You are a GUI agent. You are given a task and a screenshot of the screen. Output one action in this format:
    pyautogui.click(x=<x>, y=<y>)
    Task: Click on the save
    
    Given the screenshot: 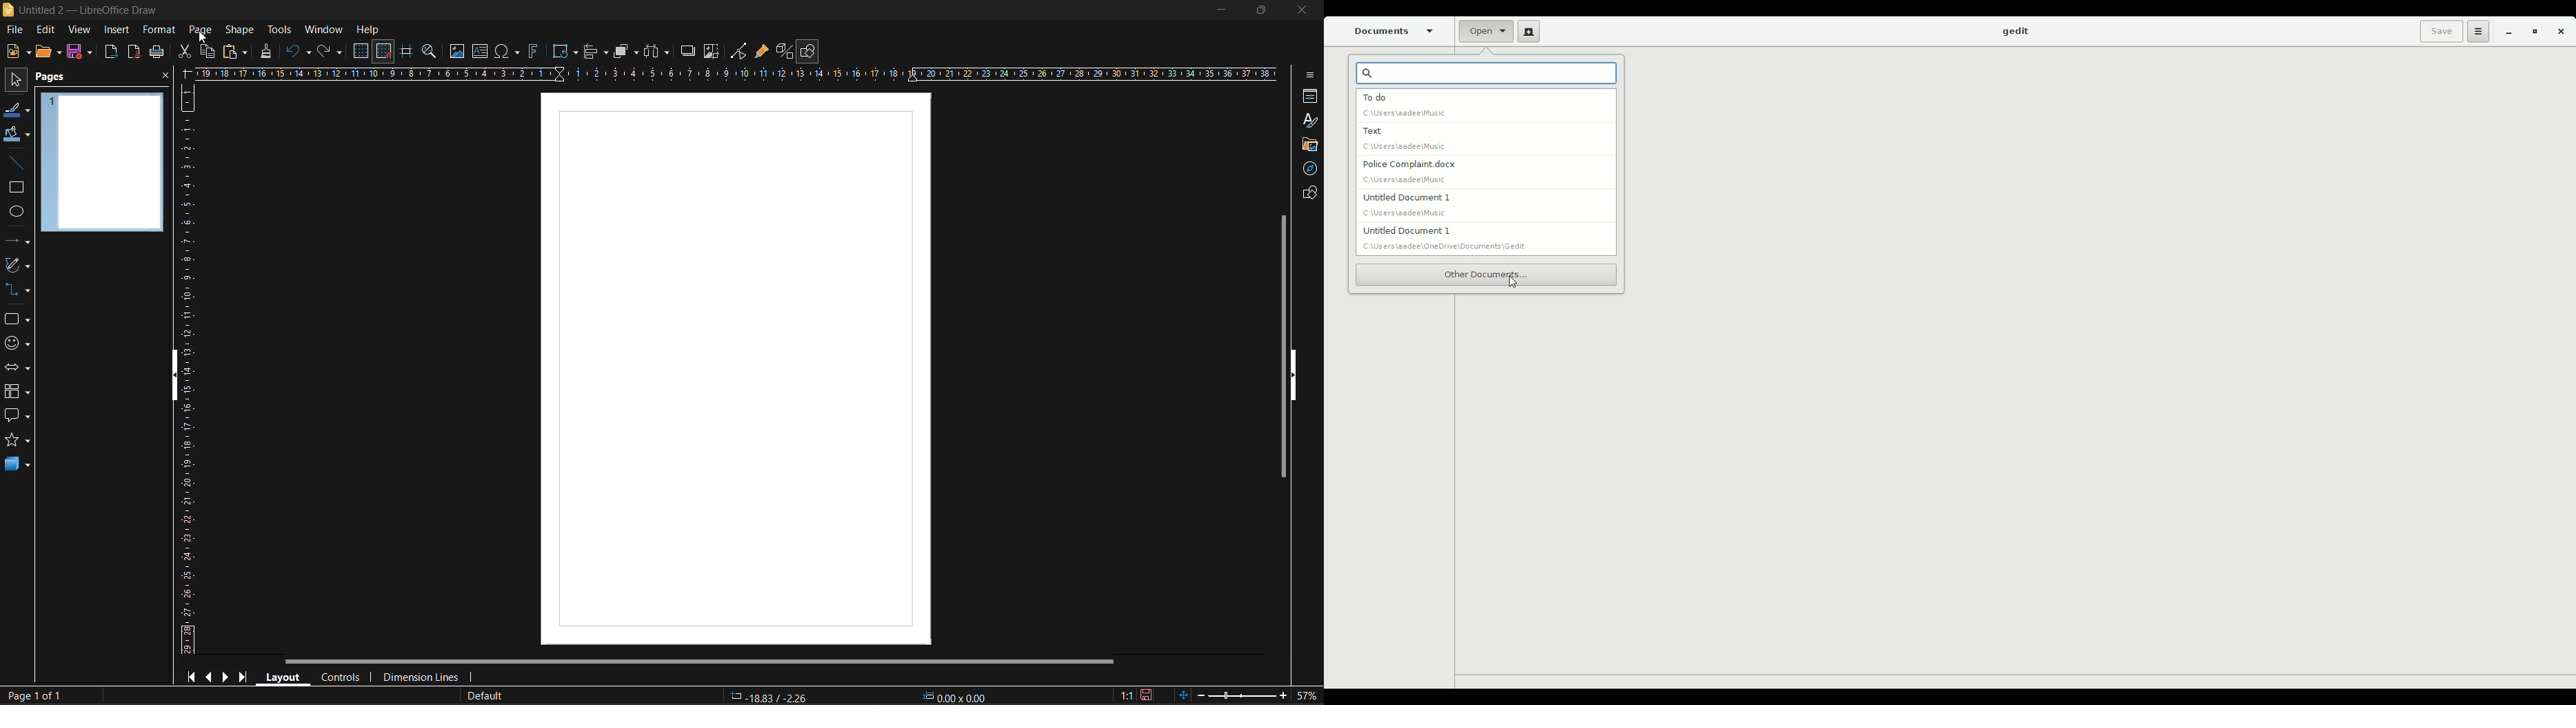 What is the action you would take?
    pyautogui.click(x=81, y=53)
    